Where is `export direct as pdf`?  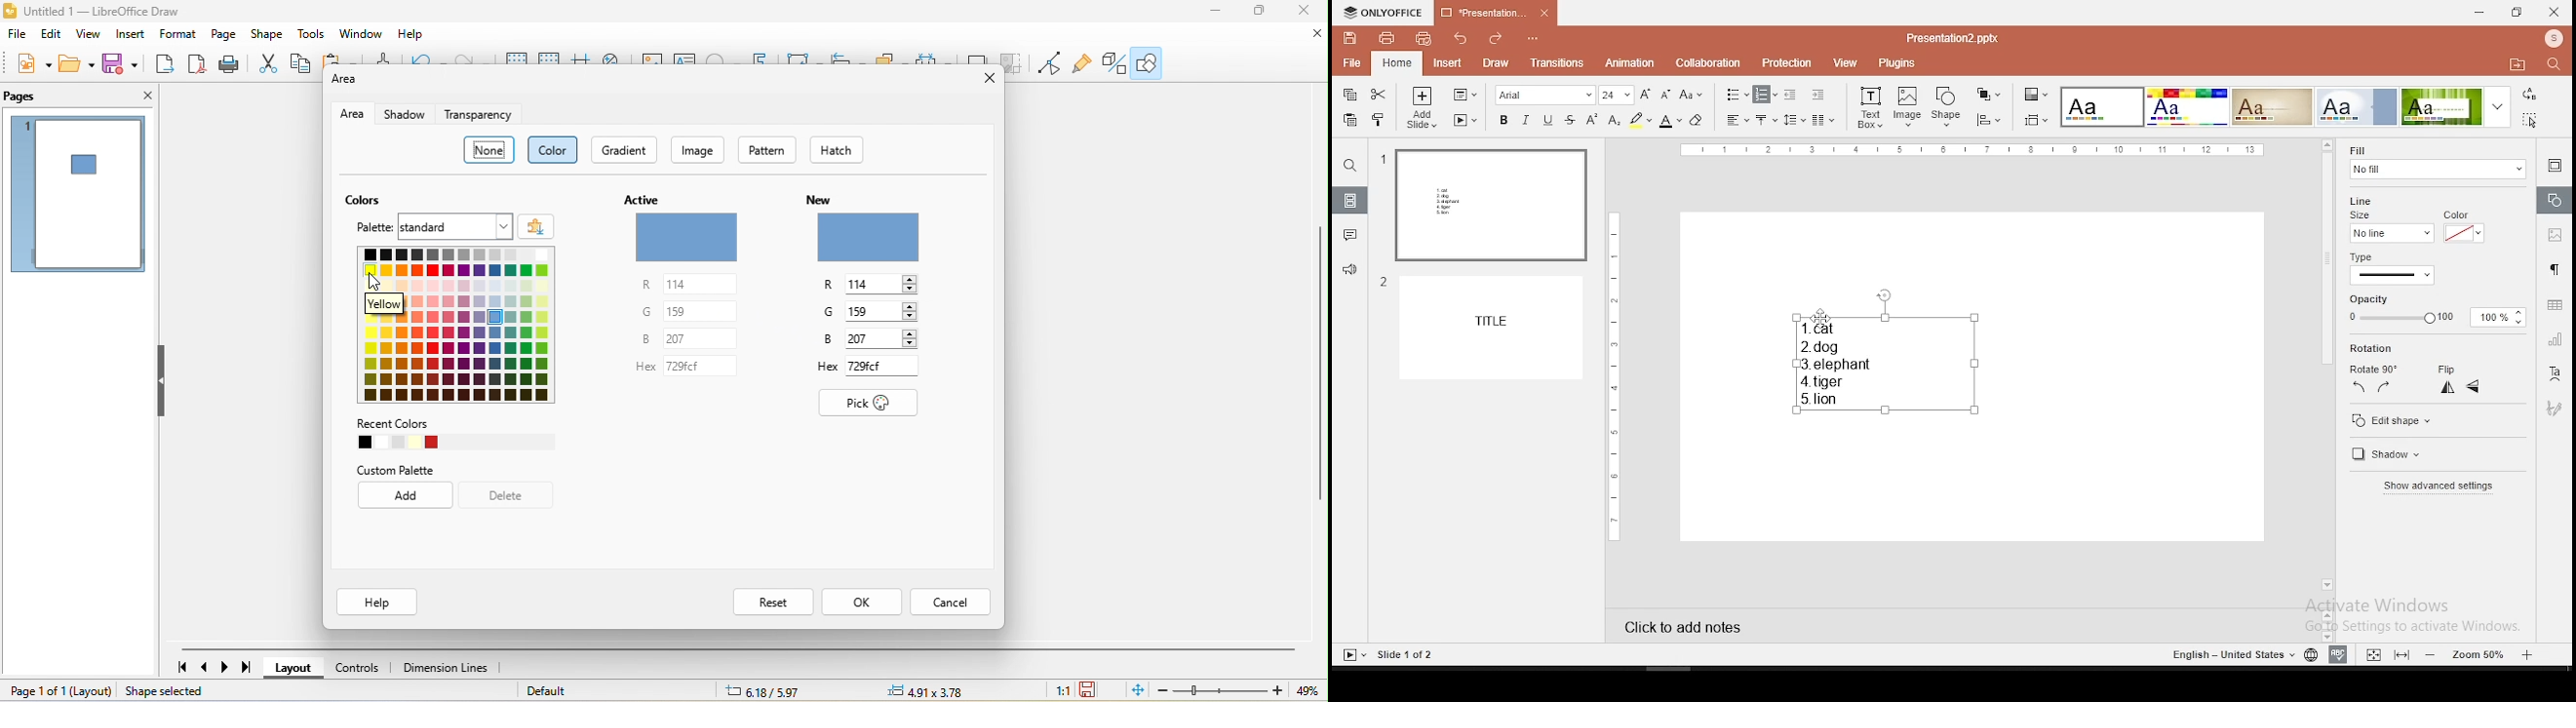
export direct as pdf is located at coordinates (197, 66).